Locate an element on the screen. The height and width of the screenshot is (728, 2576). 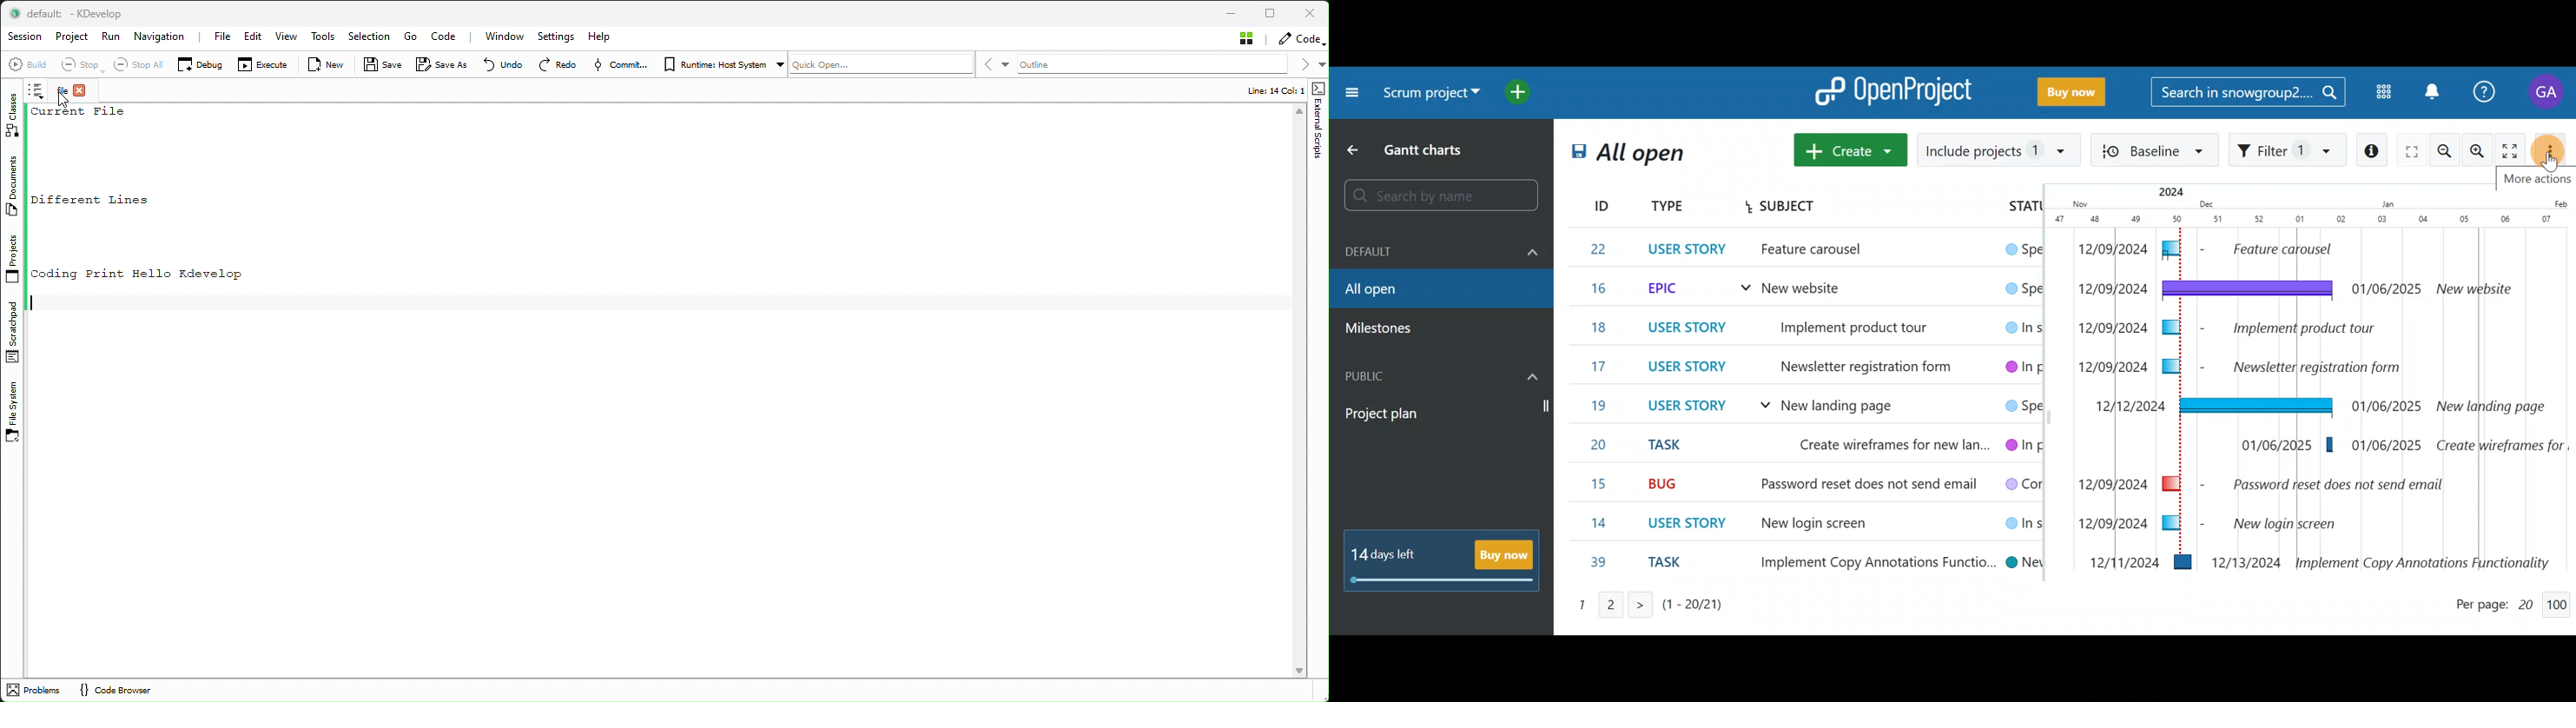
More actions is located at coordinates (2536, 175).